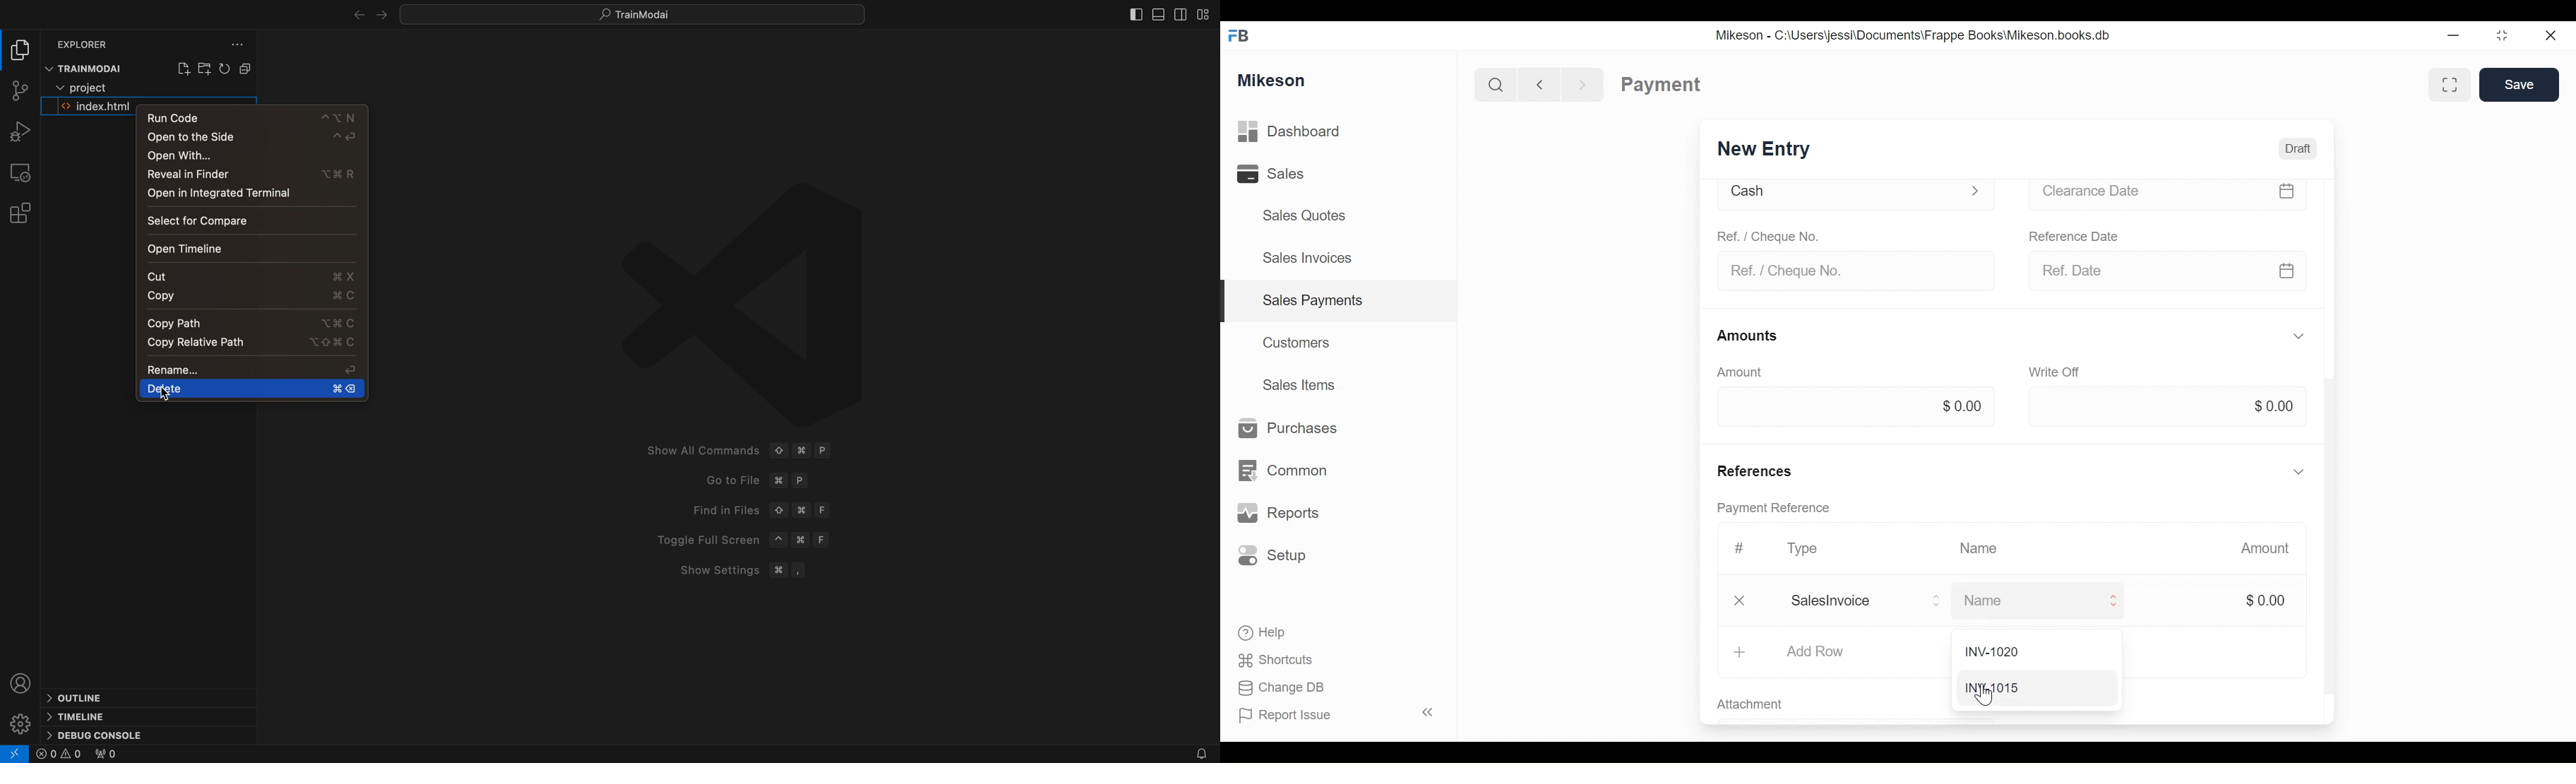  I want to click on Forward, so click(1587, 83).